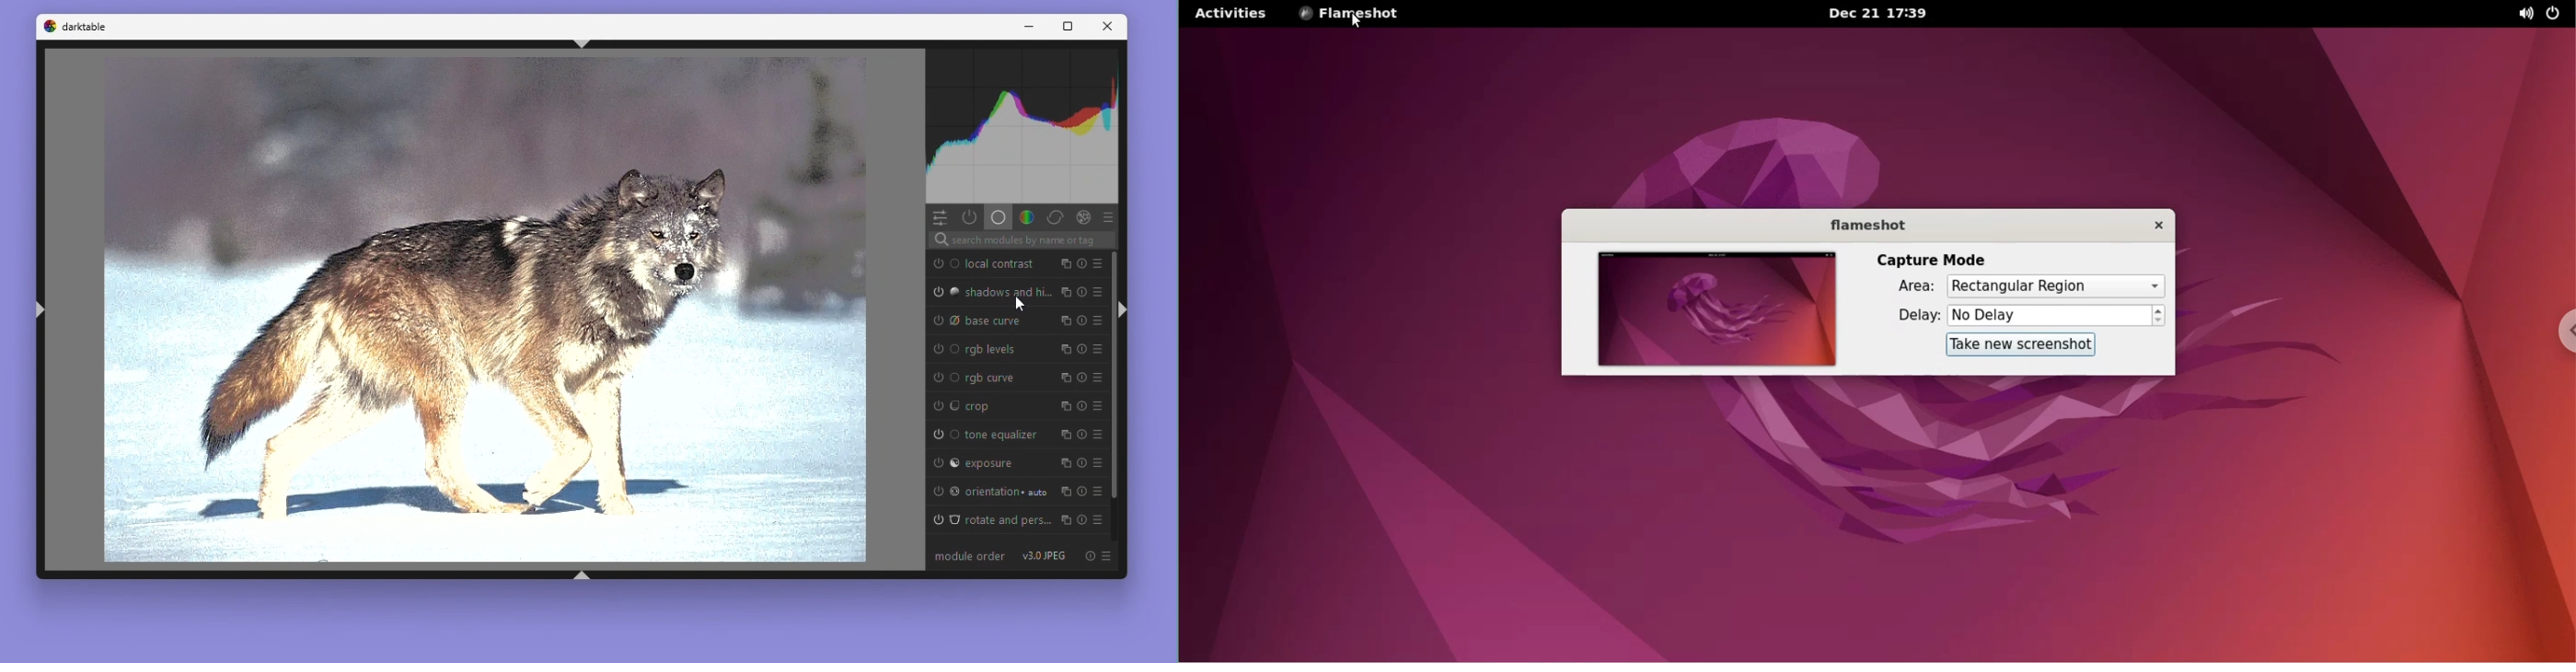  What do you see at coordinates (1098, 350) in the screenshot?
I see `presets` at bounding box center [1098, 350].